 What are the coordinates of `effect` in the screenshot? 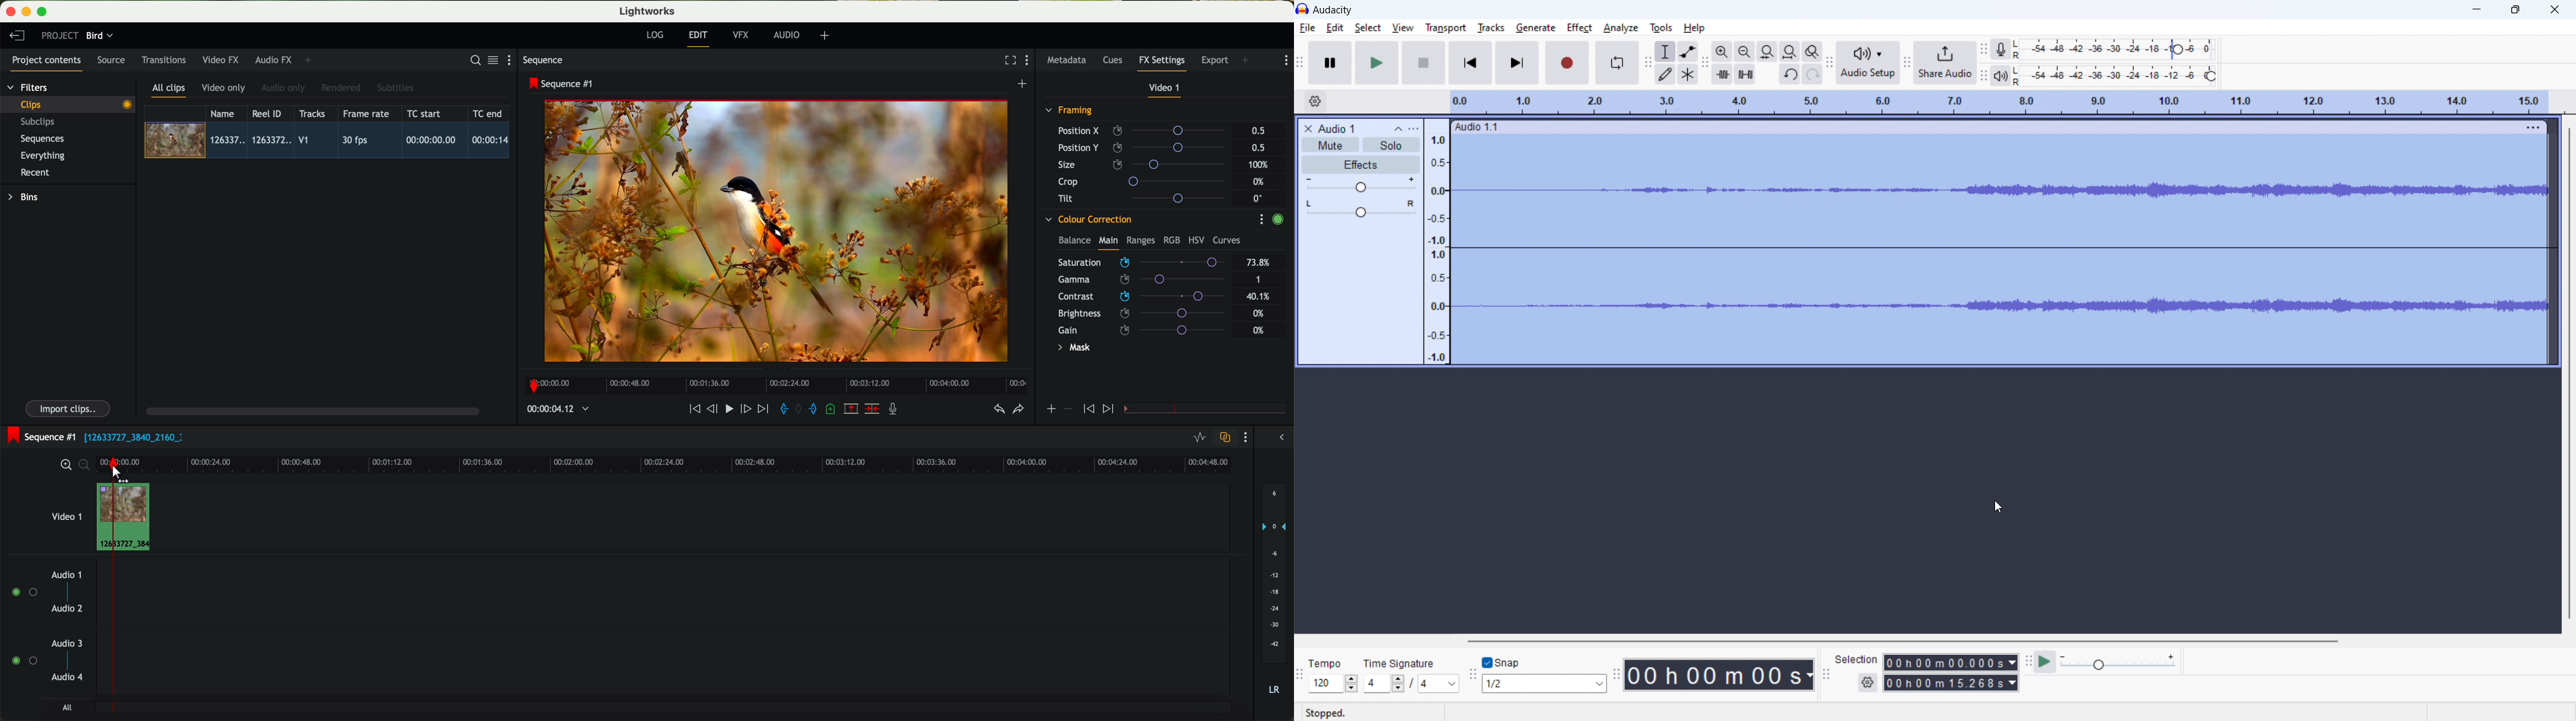 It's located at (1580, 28).